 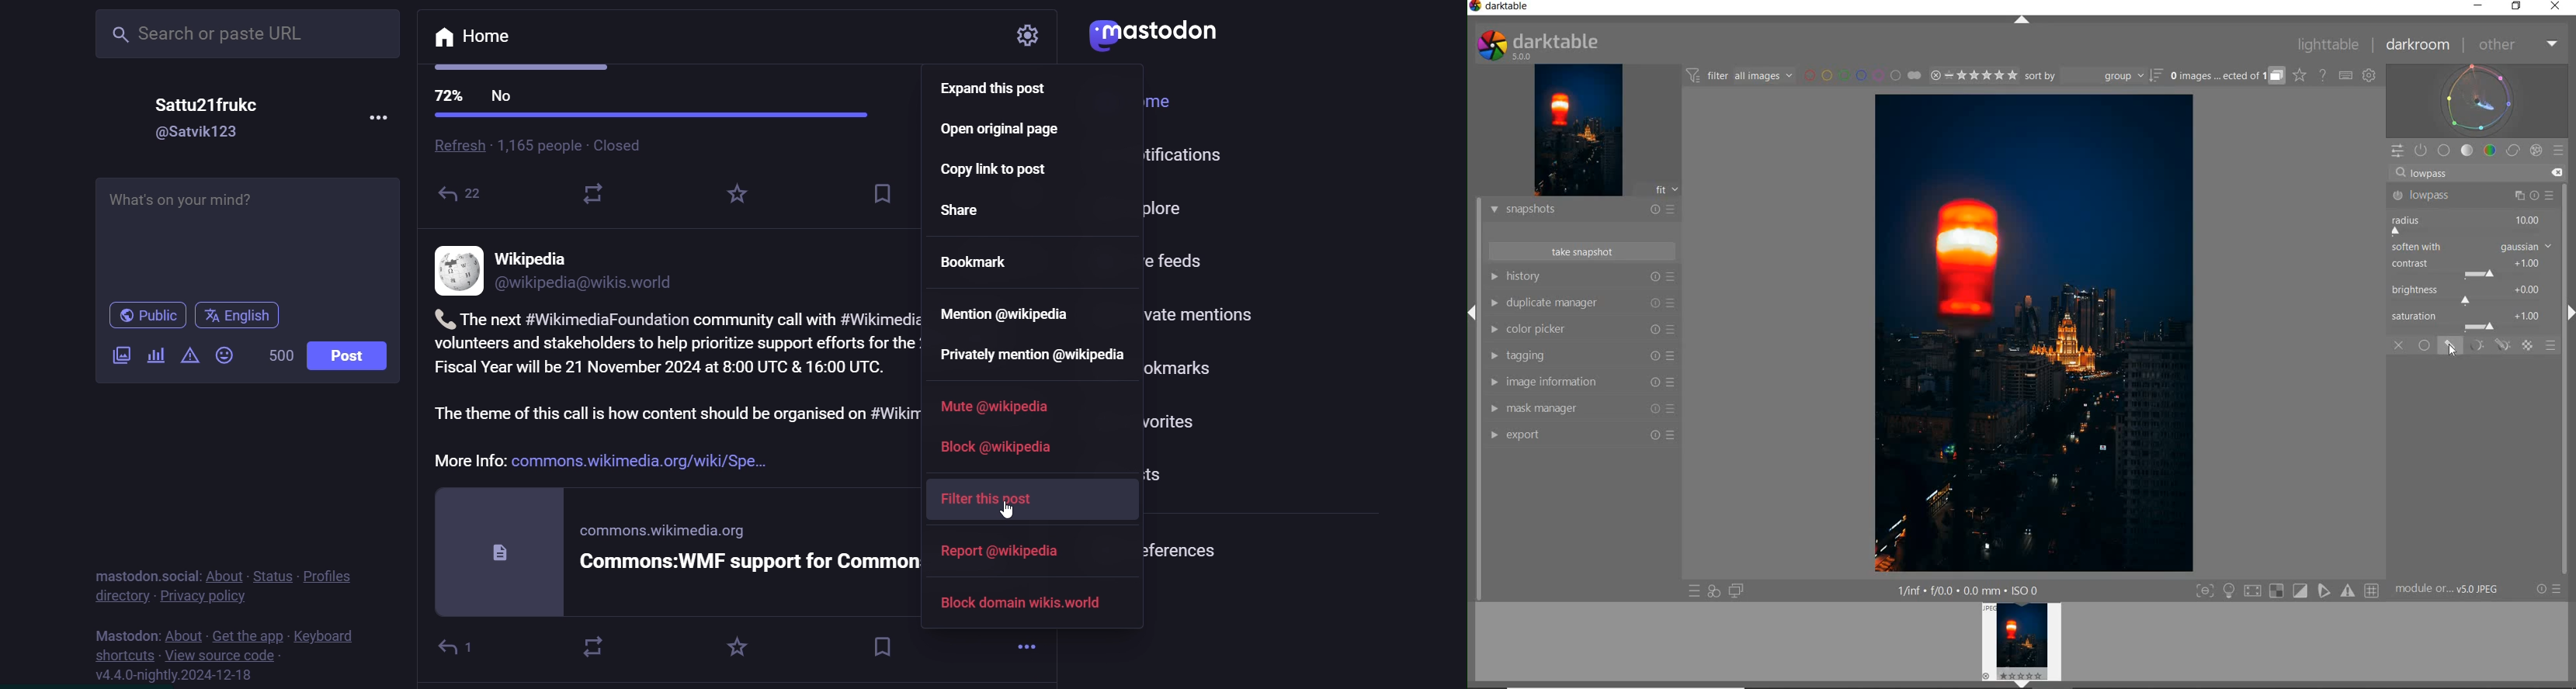 What do you see at coordinates (351, 356) in the screenshot?
I see `post` at bounding box center [351, 356].